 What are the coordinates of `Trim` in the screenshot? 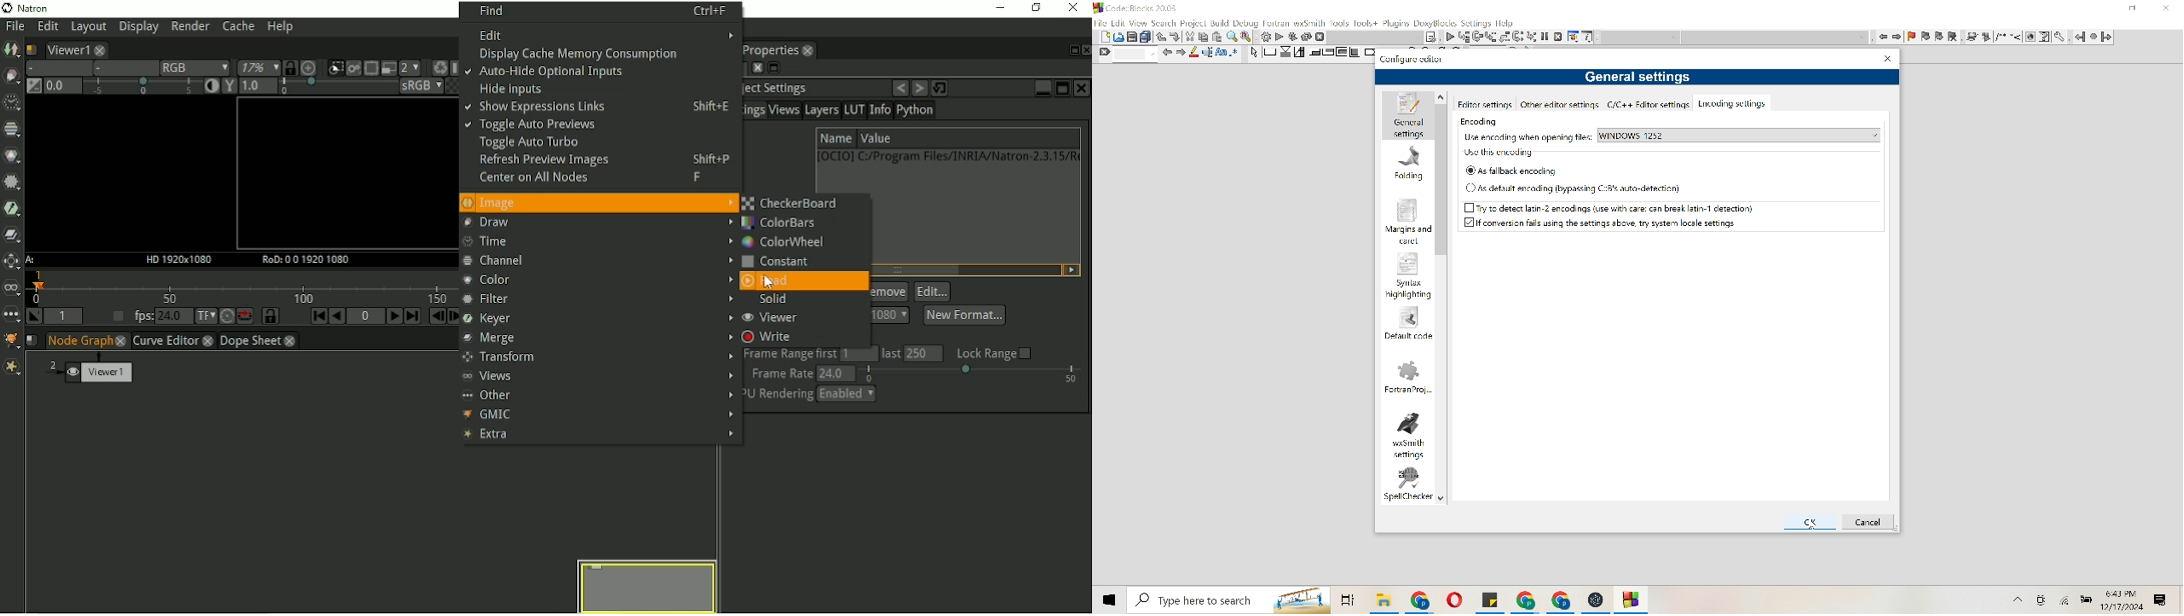 It's located at (1189, 36).